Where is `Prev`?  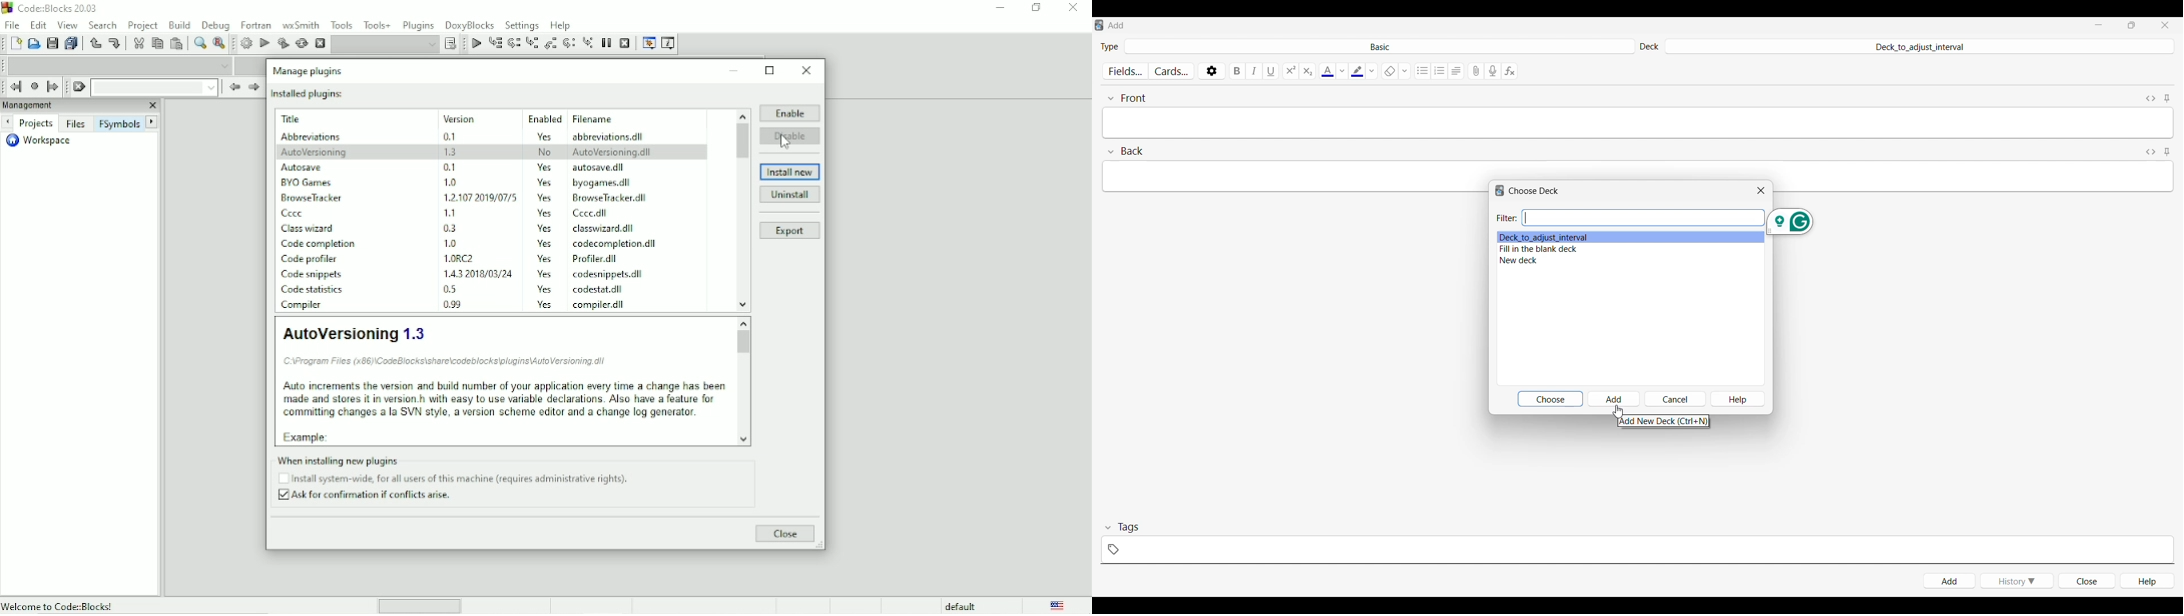 Prev is located at coordinates (233, 88).